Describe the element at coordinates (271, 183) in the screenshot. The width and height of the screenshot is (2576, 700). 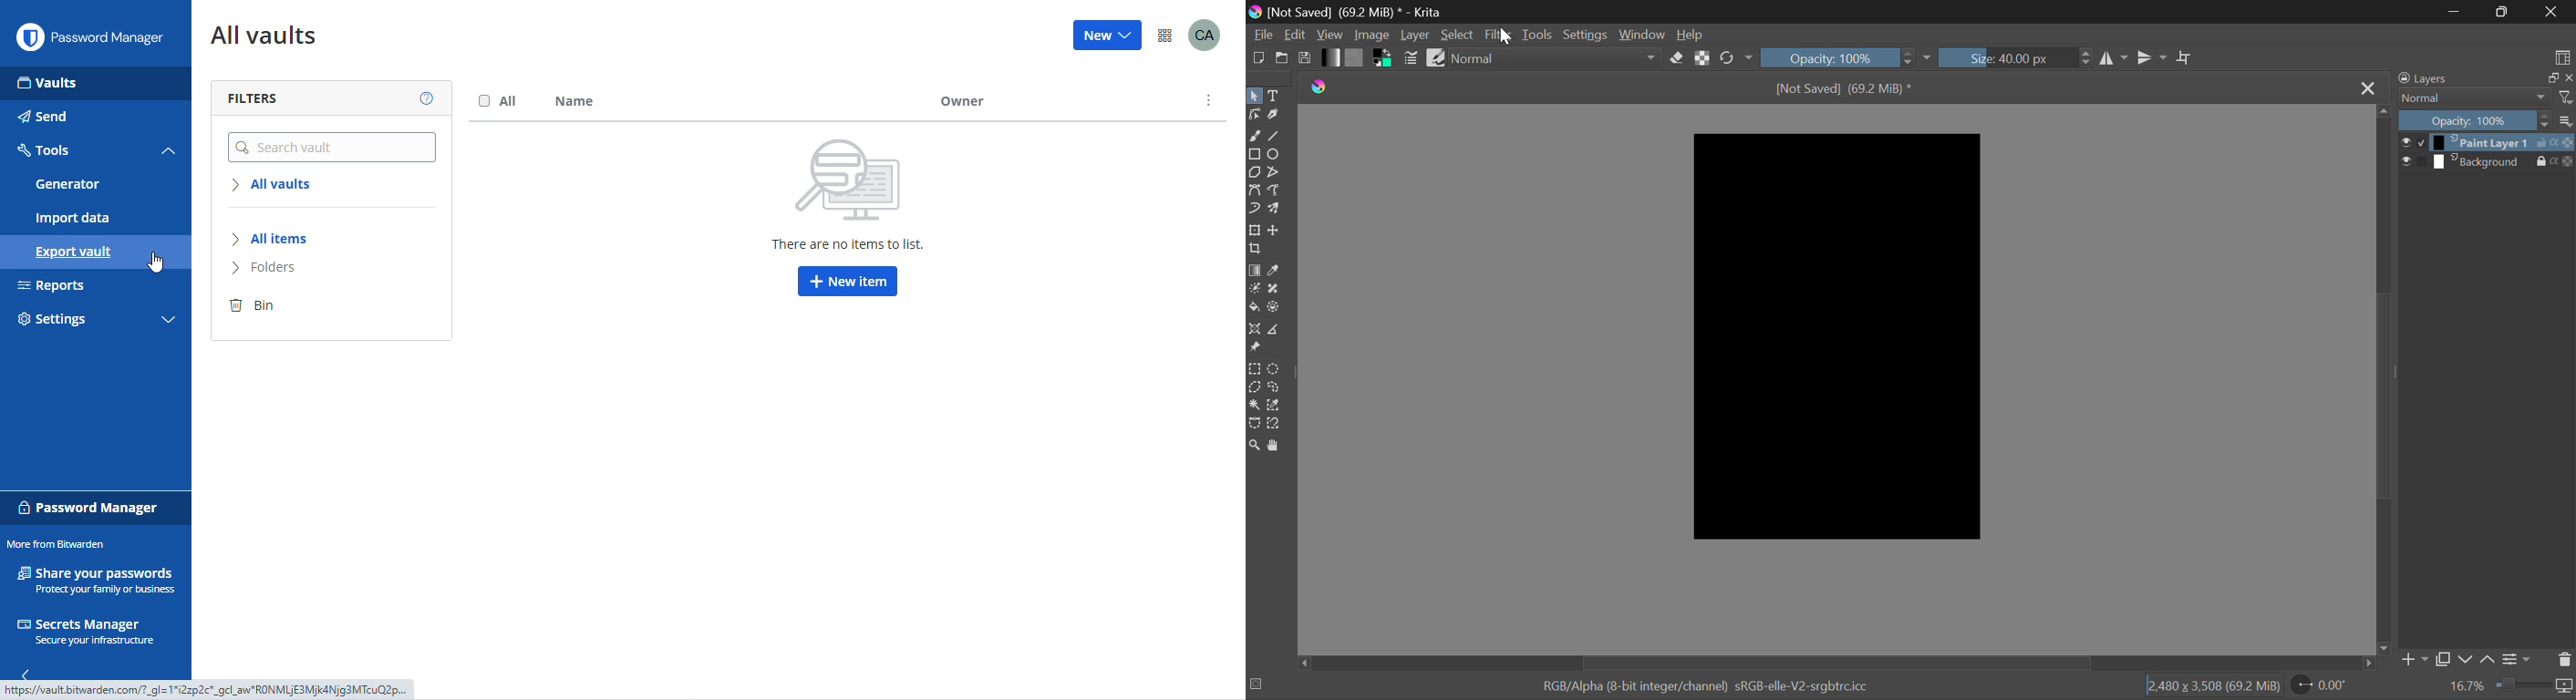
I see `all vaults` at that location.